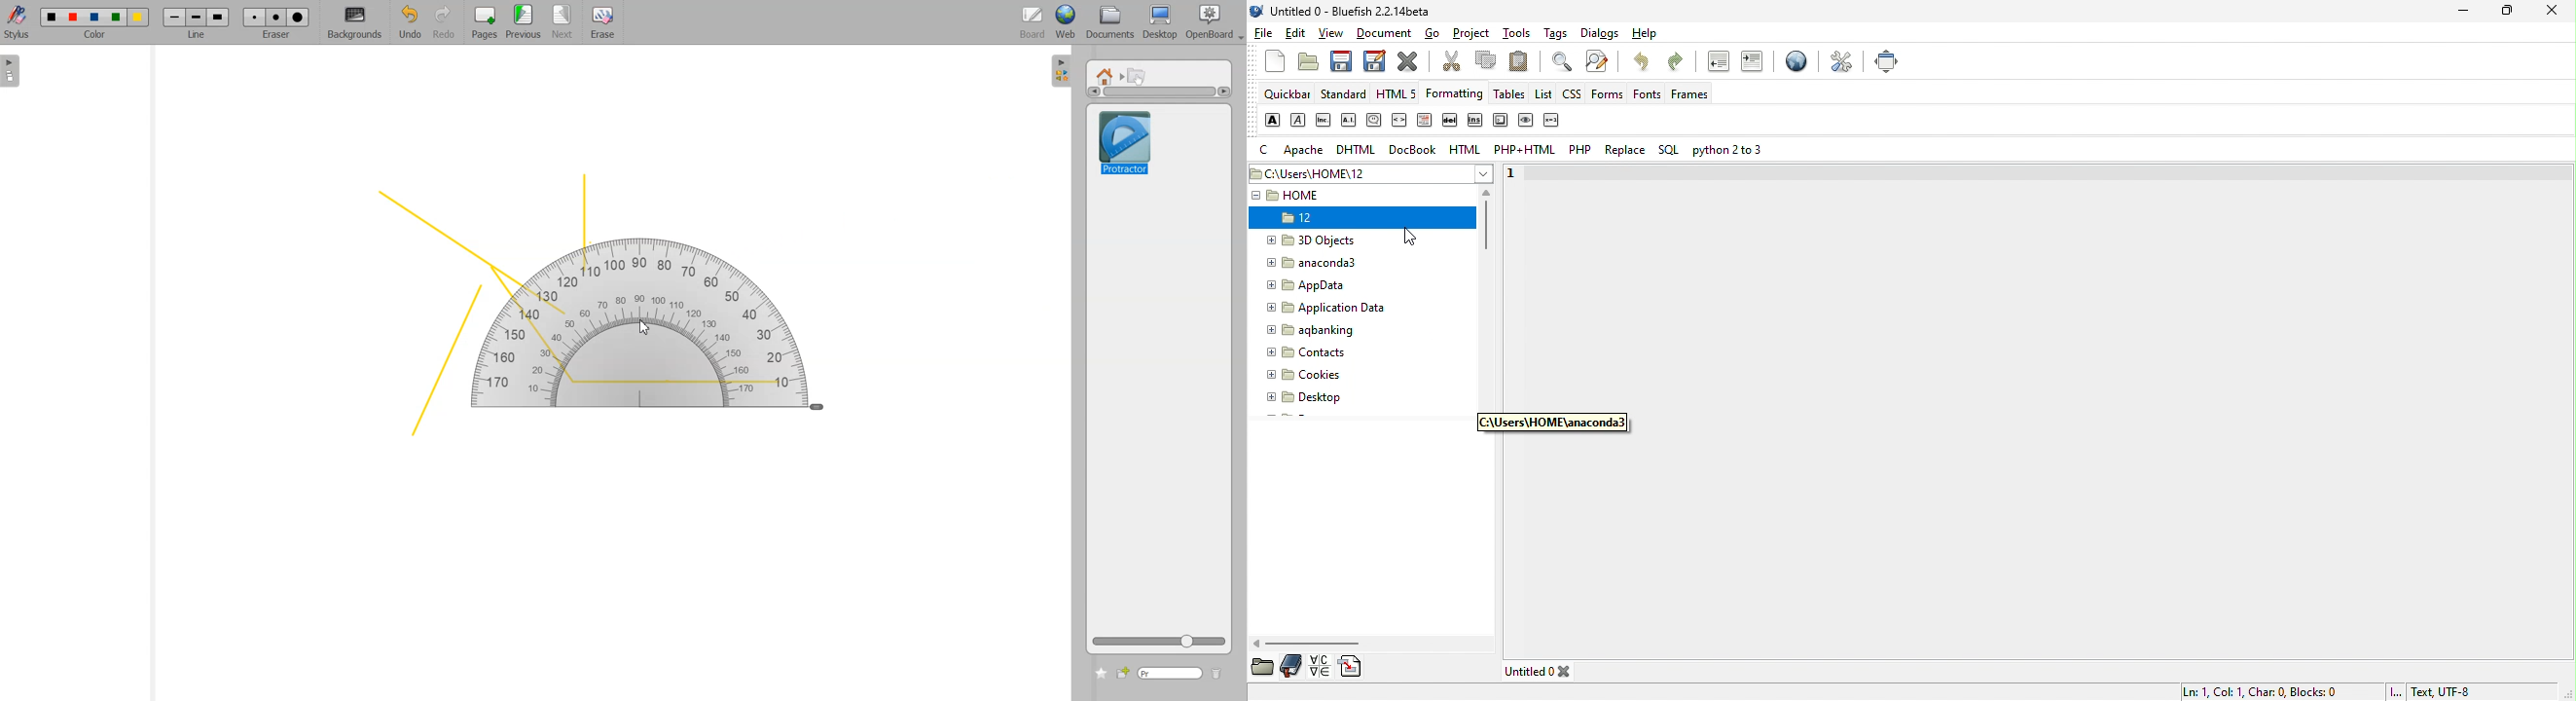  What do you see at coordinates (1719, 64) in the screenshot?
I see `unindent` at bounding box center [1719, 64].